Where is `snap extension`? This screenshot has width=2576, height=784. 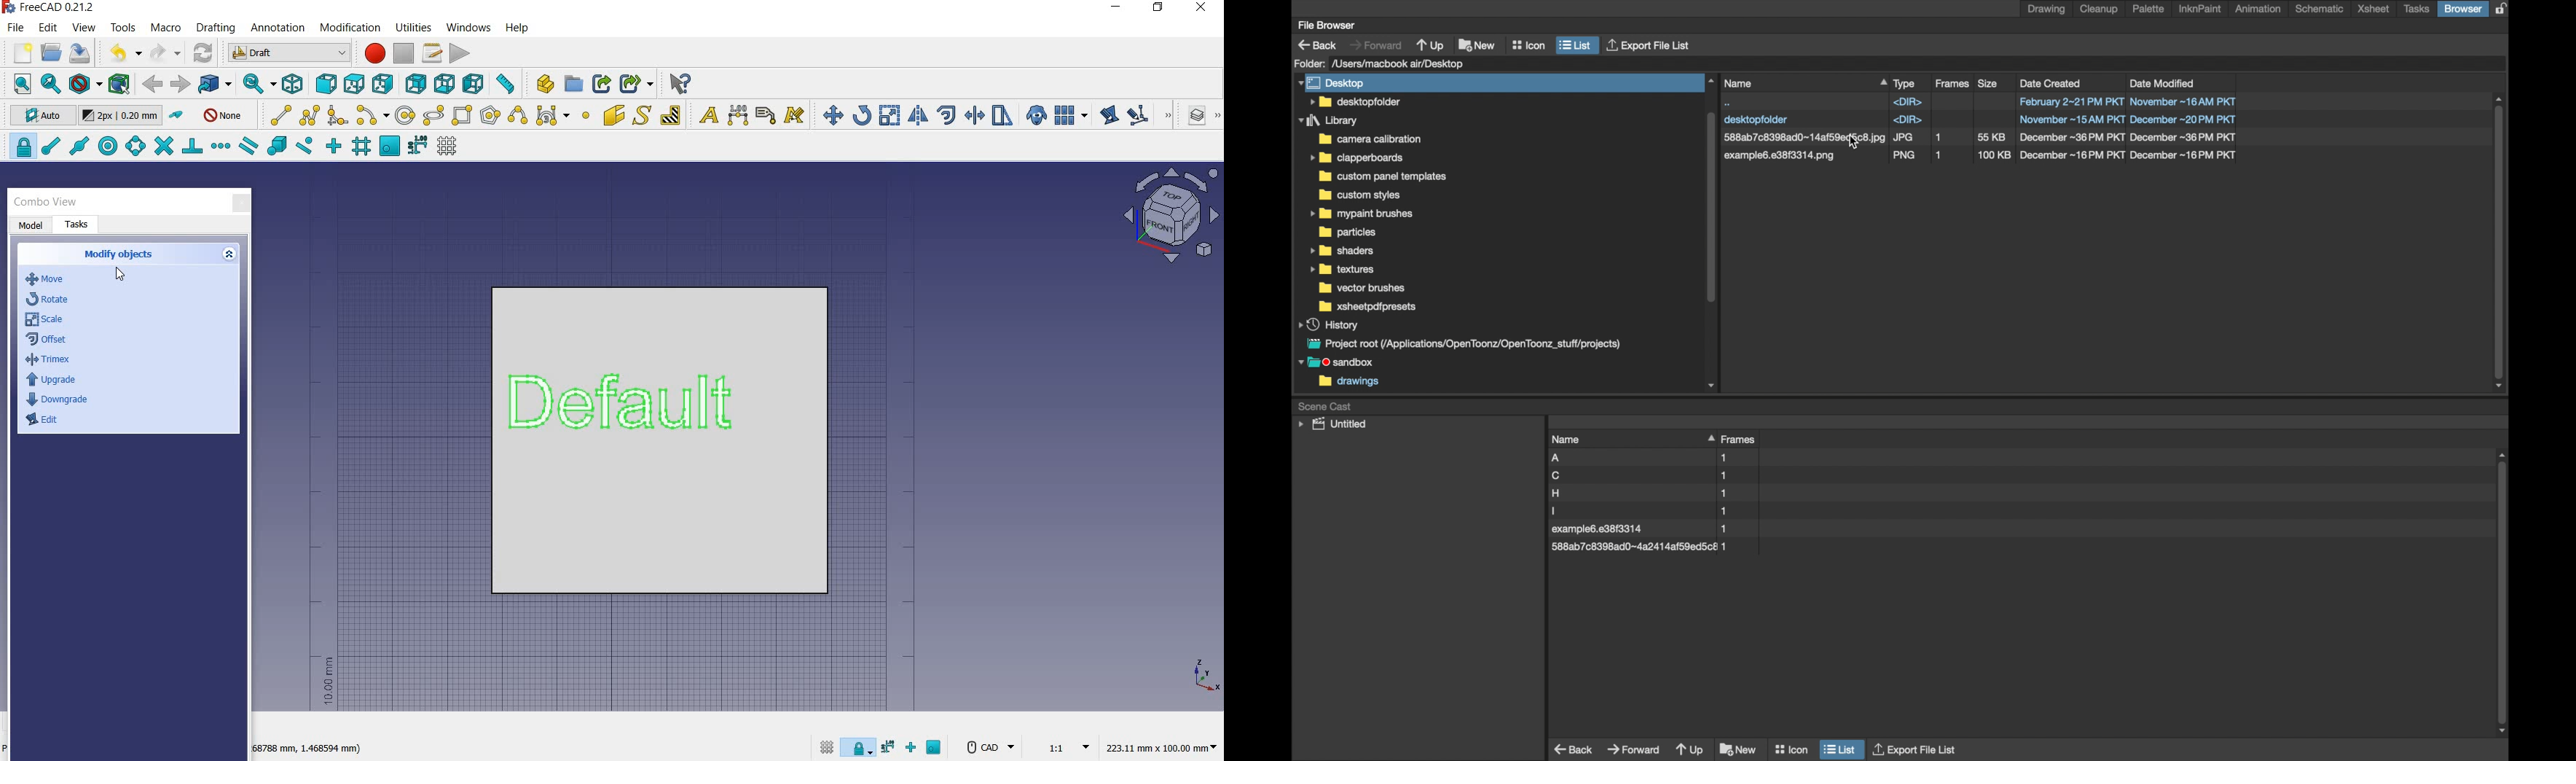
snap extension is located at coordinates (220, 147).